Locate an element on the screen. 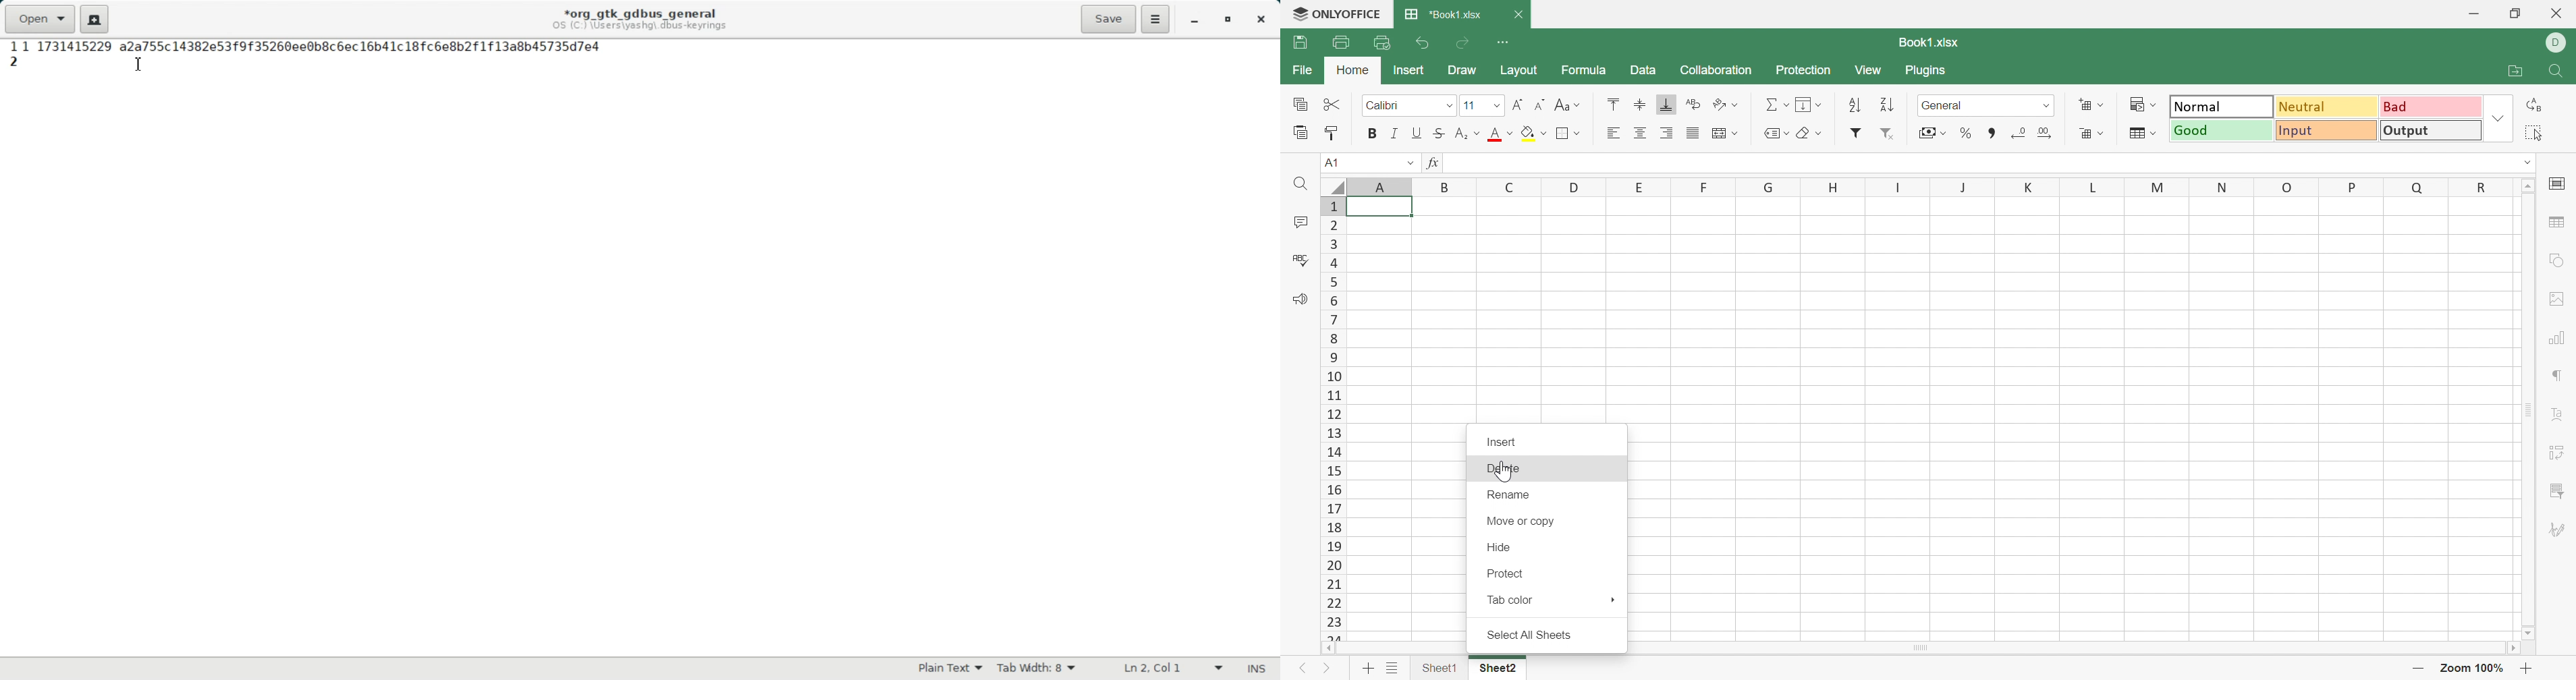 The width and height of the screenshot is (2576, 700). Insert cells is located at coordinates (2085, 105).